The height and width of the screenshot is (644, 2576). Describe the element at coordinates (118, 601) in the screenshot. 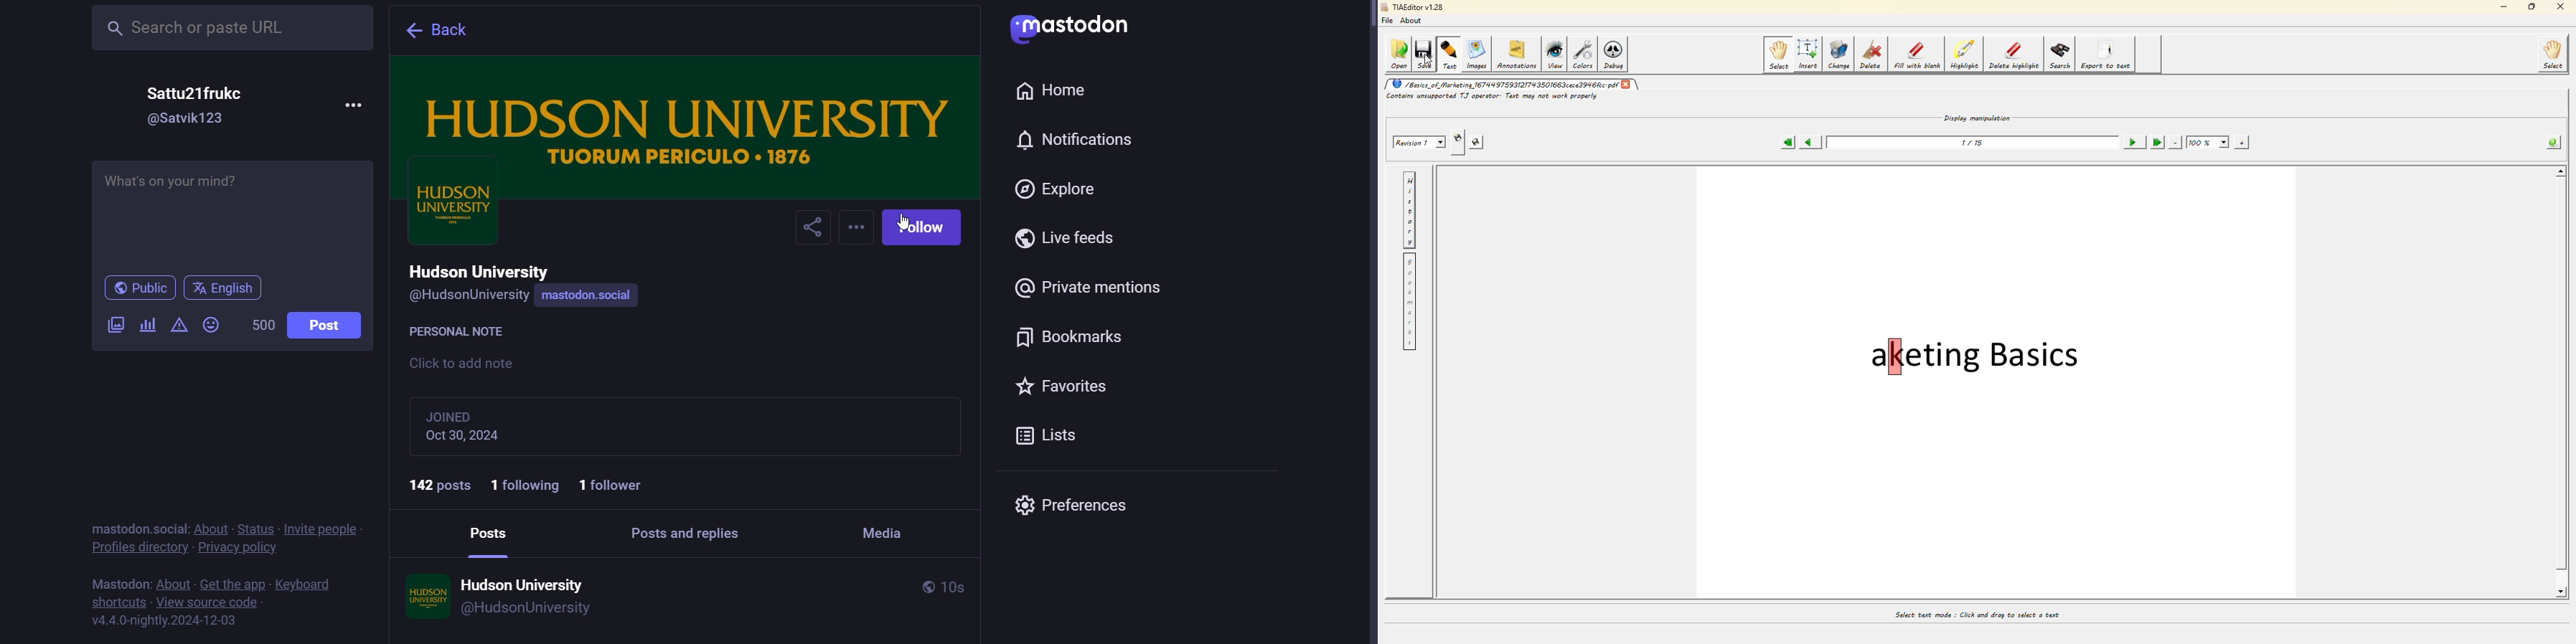

I see `shortcuts` at that location.